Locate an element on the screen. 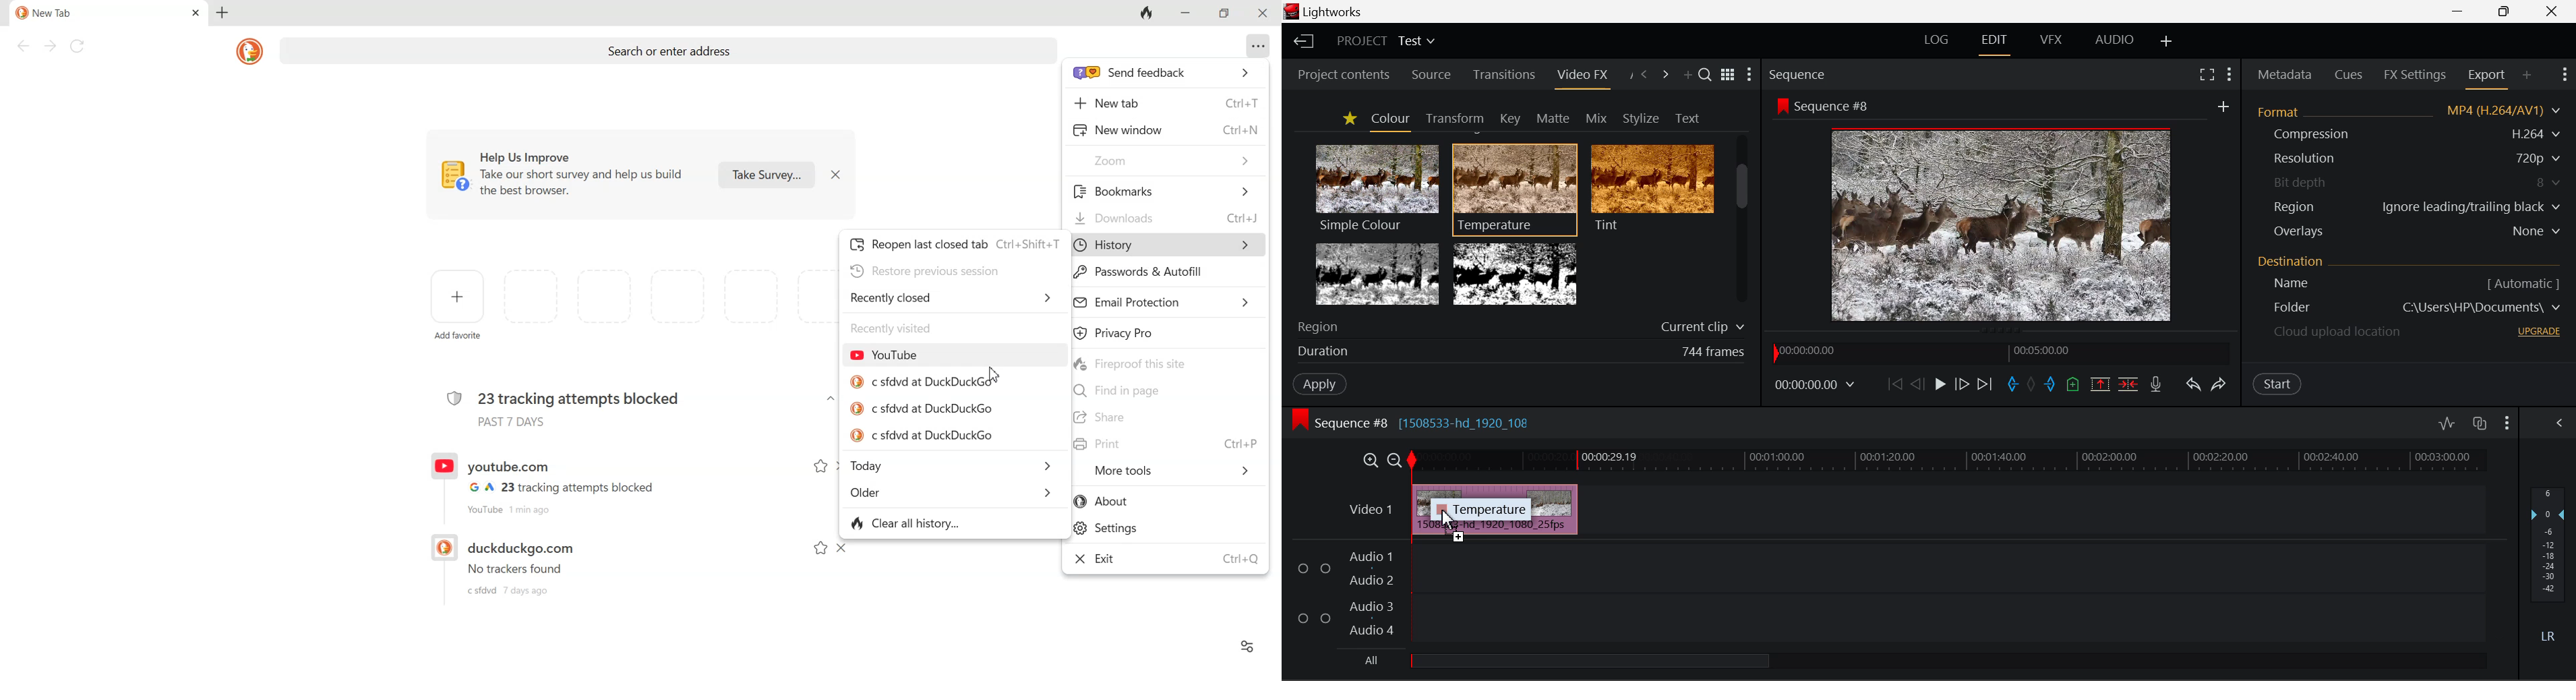 This screenshot has width=2576, height=700. Format is located at coordinates (2281, 111).